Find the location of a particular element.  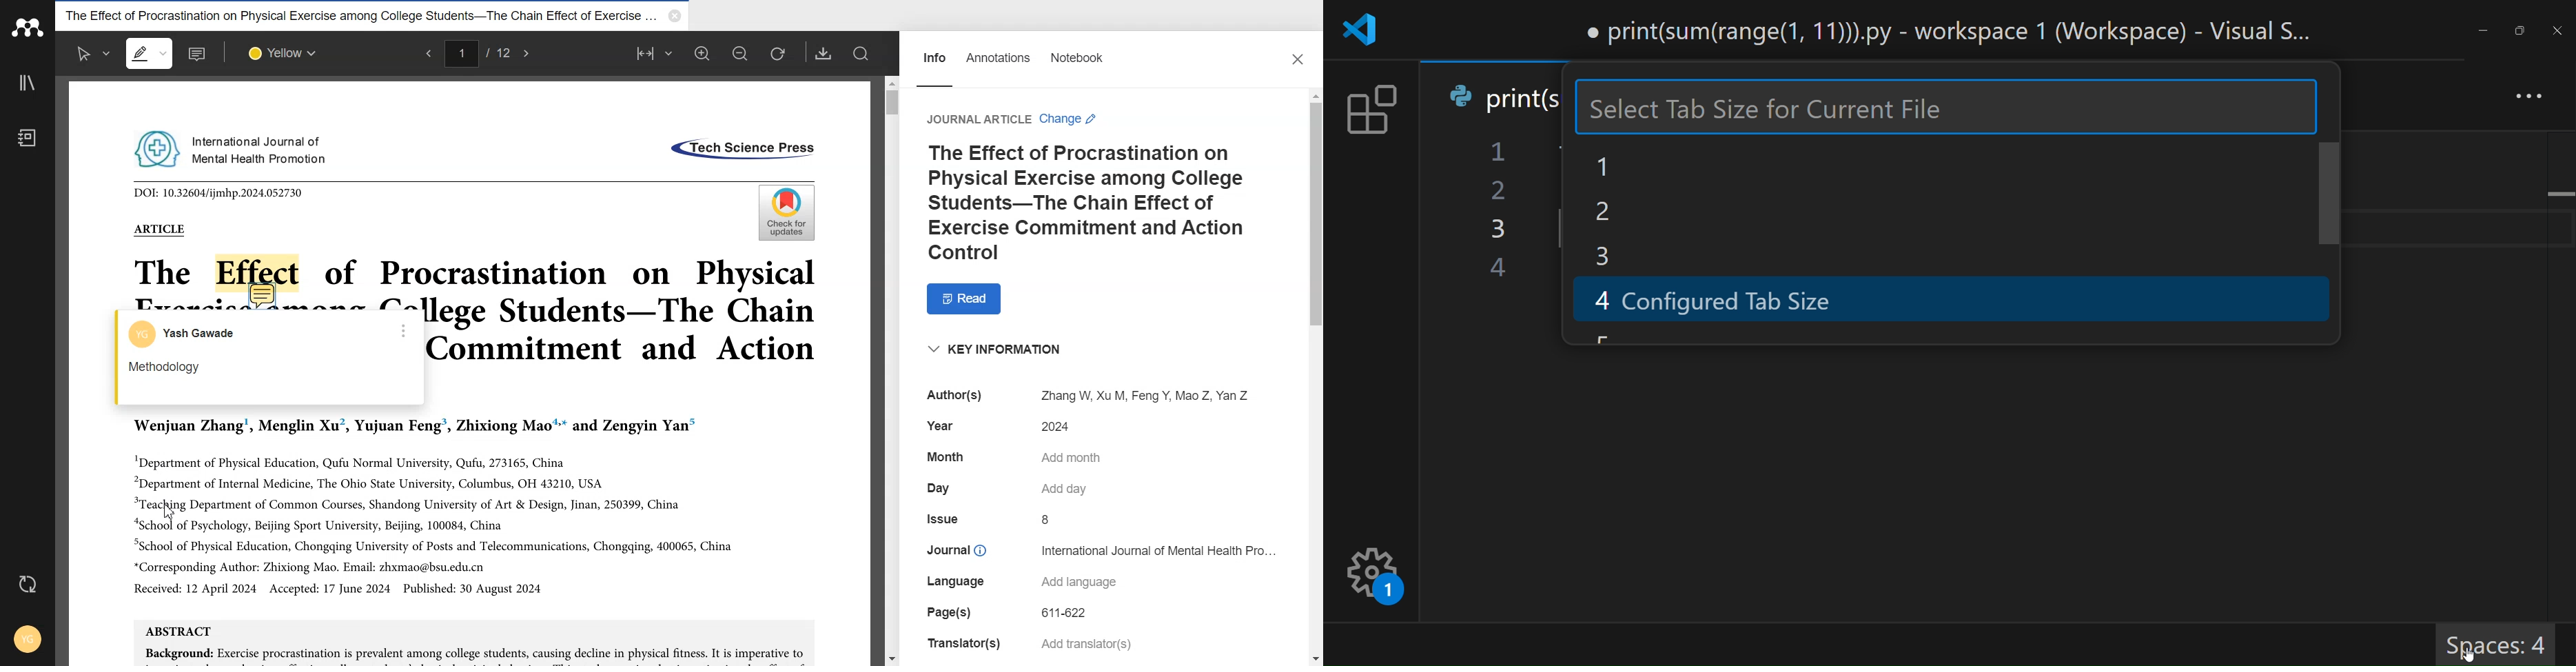

Highlight text is located at coordinates (150, 53).